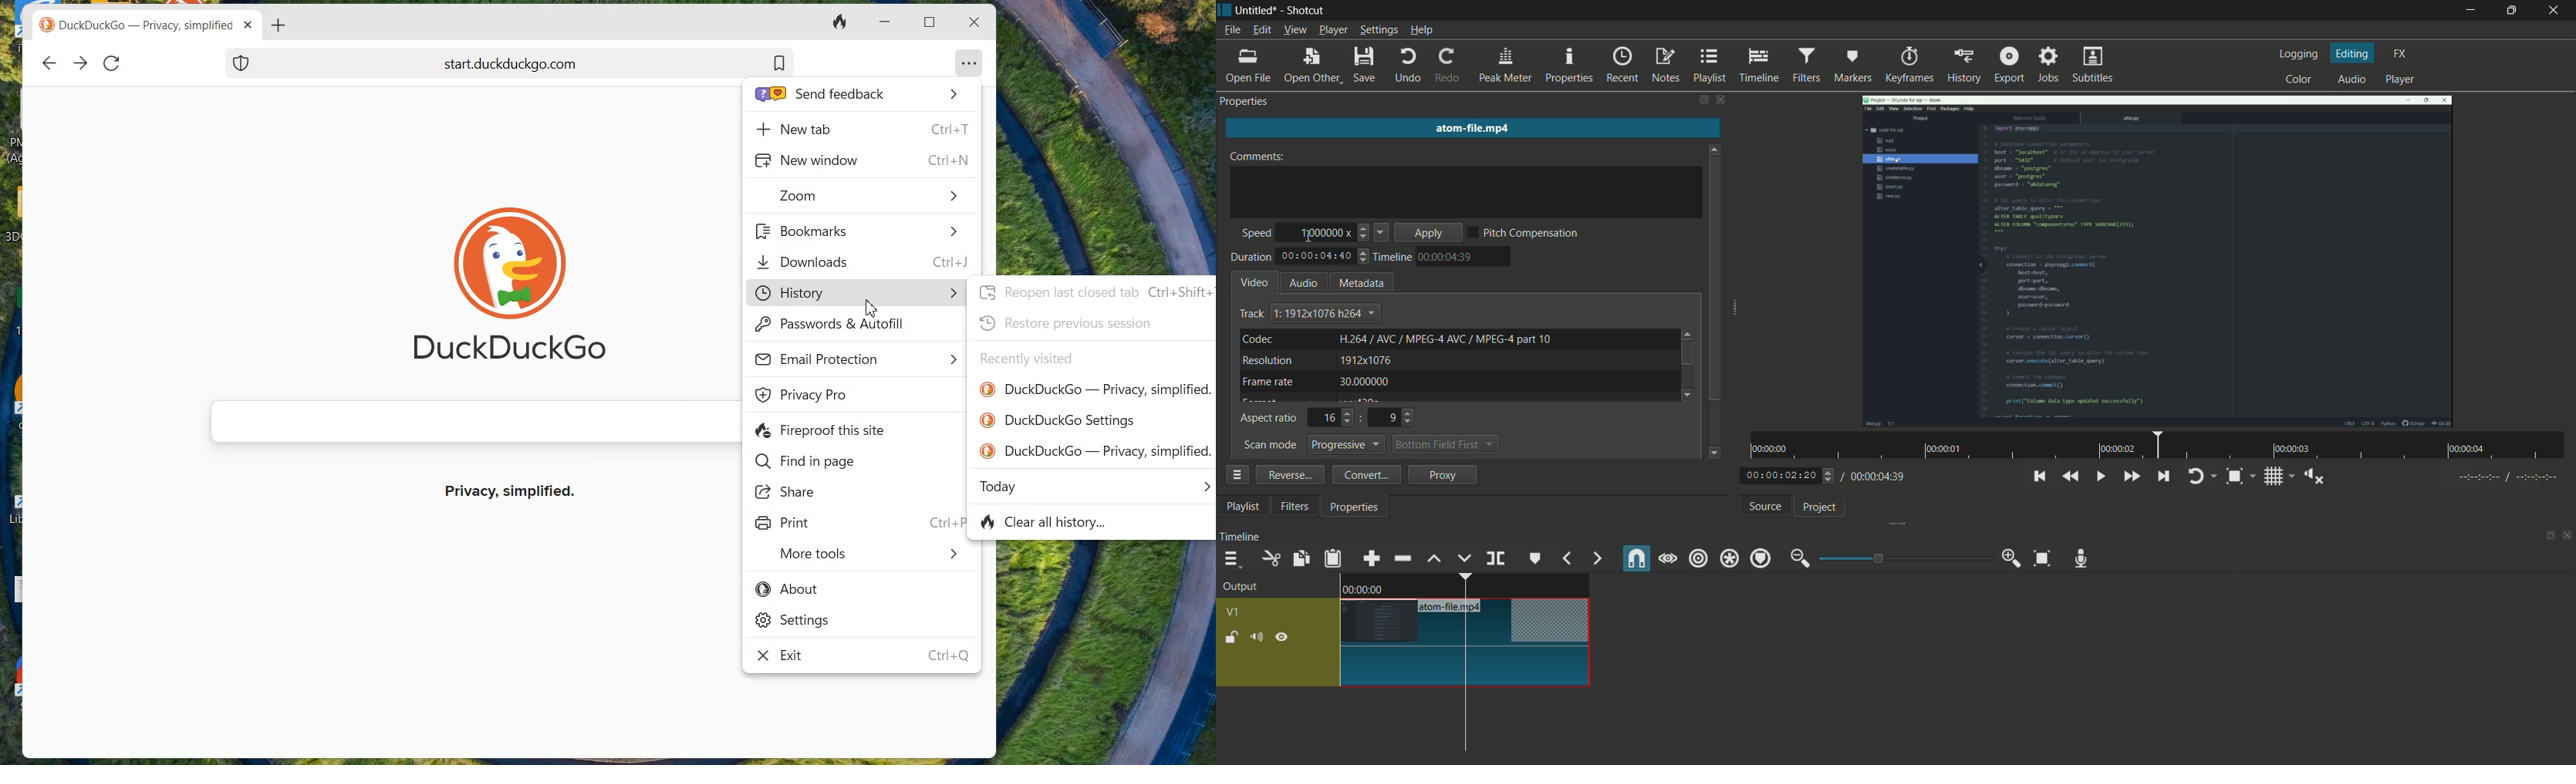 The height and width of the screenshot is (784, 2576). I want to click on color, so click(2299, 80).